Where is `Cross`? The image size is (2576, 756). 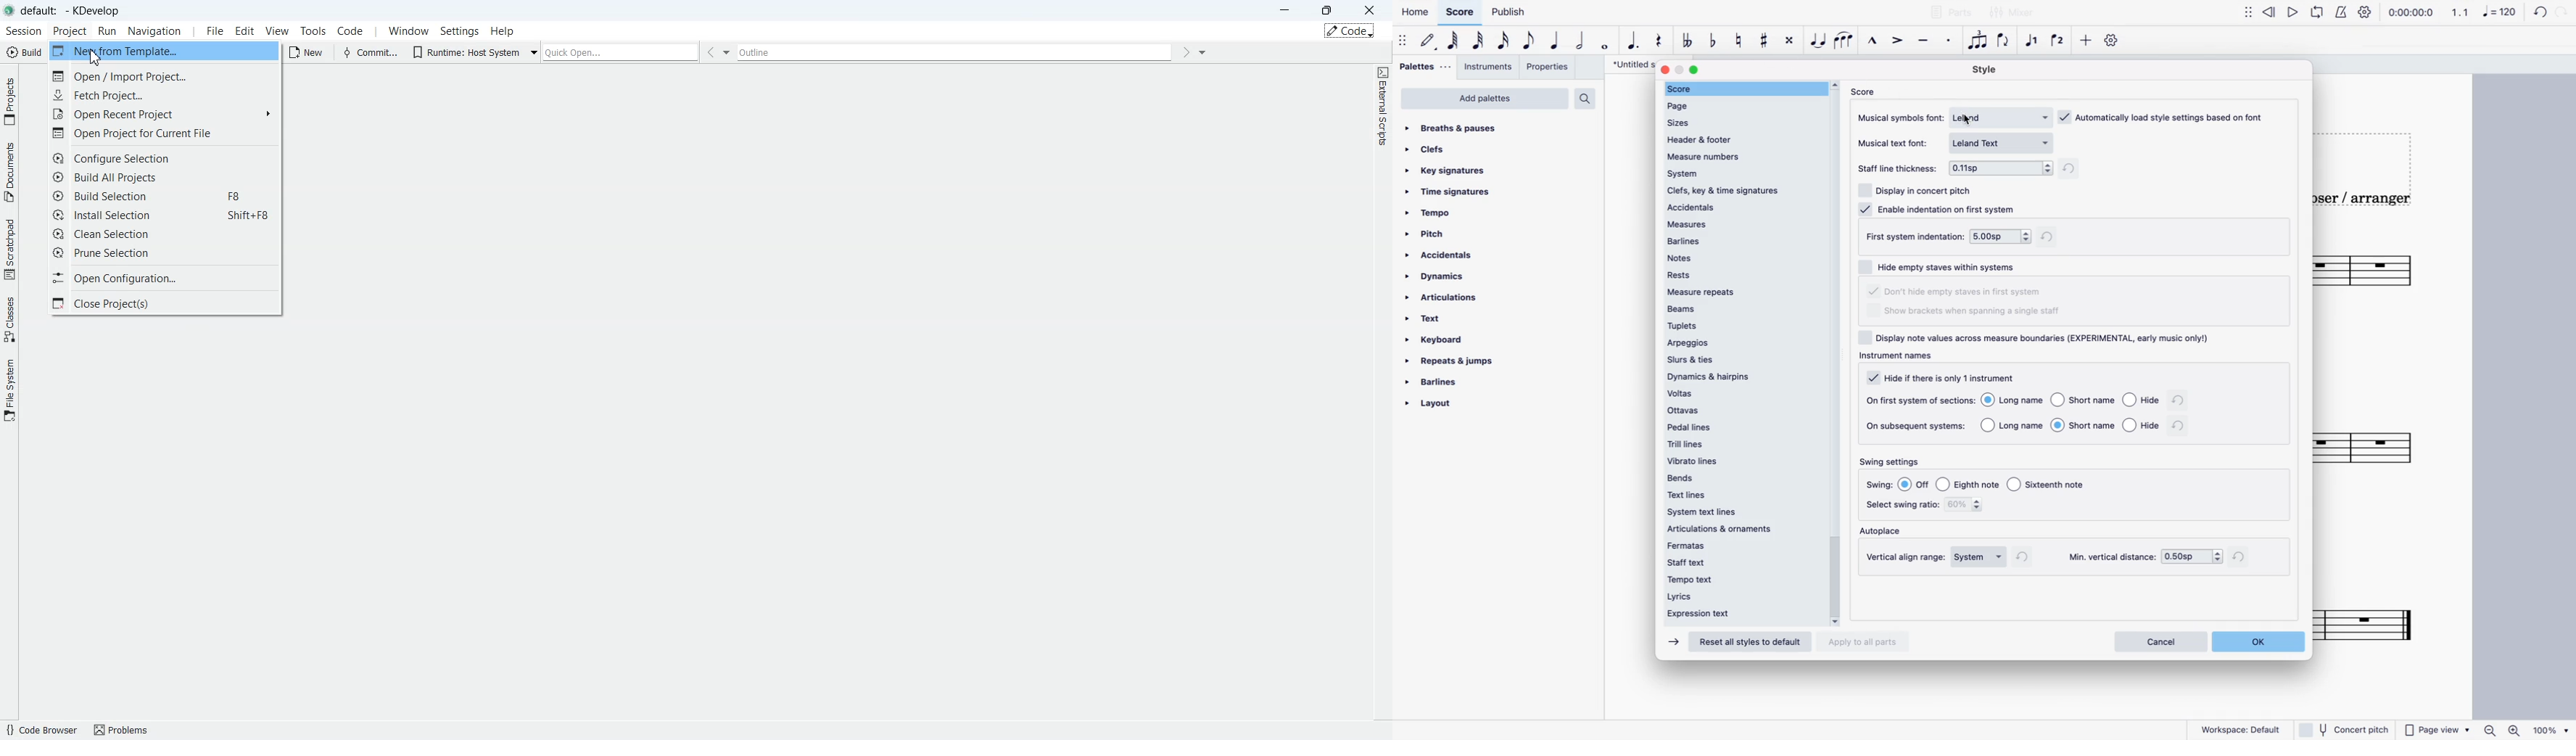
Cross is located at coordinates (1789, 41).